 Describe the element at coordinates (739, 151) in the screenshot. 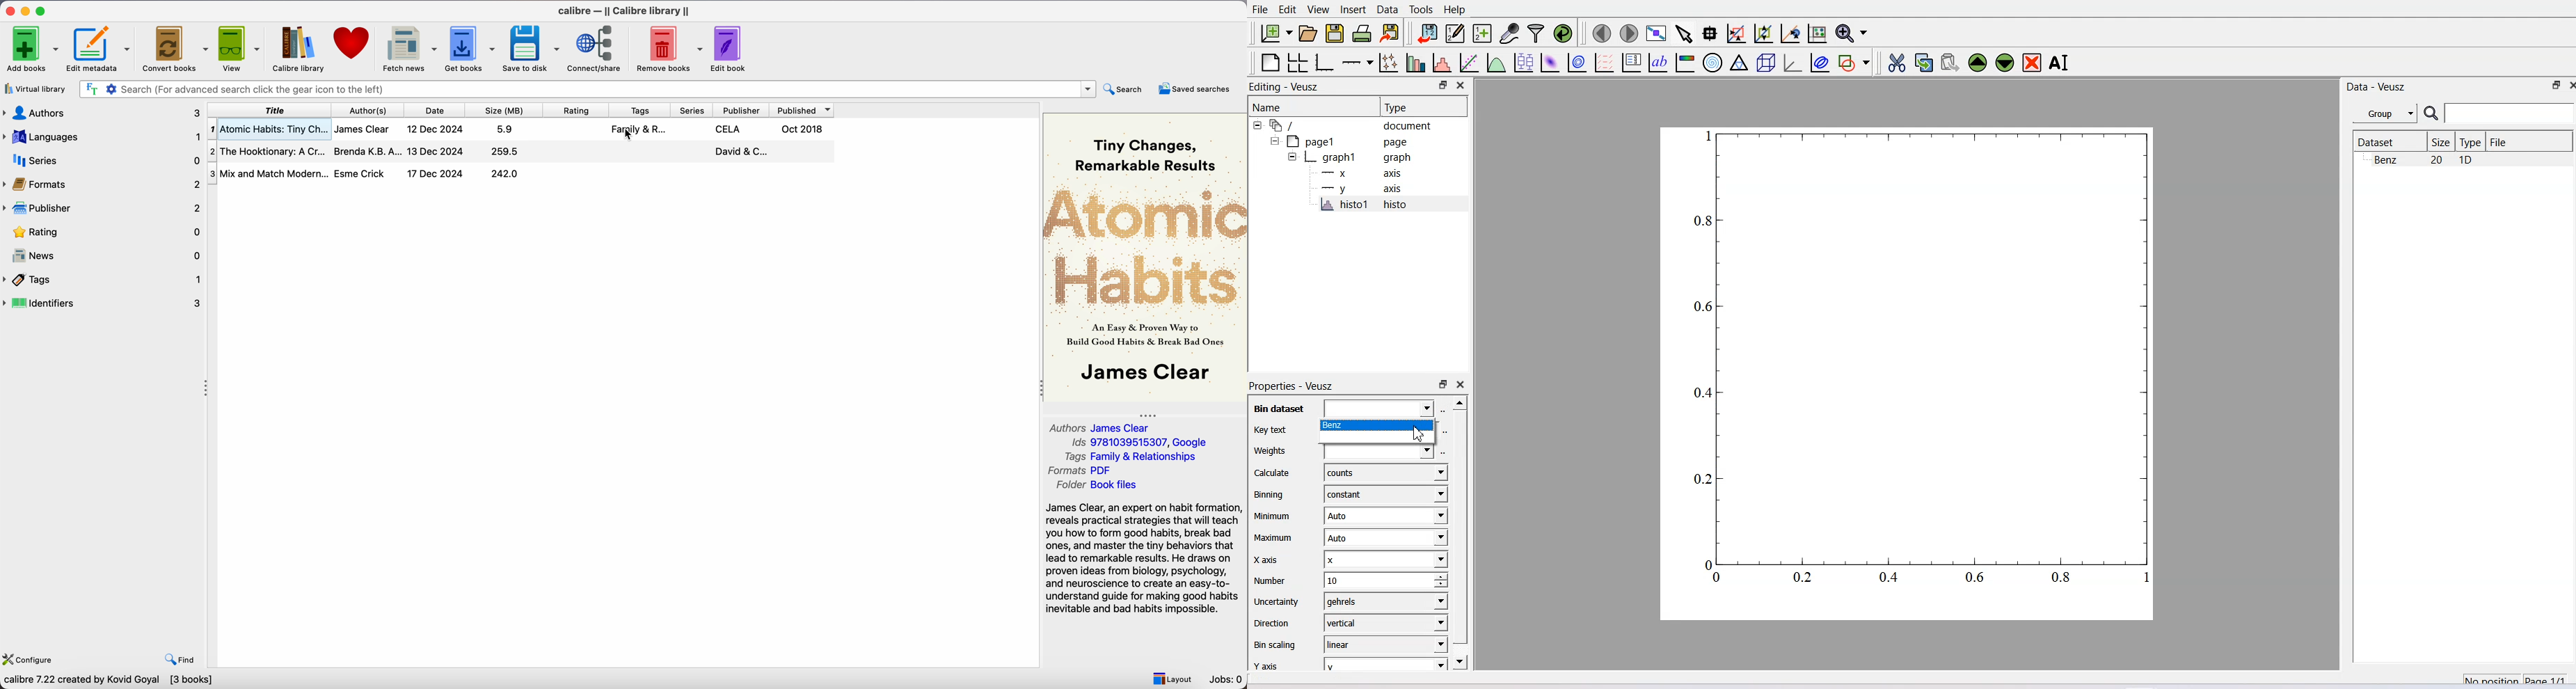

I see `David & C..` at that location.